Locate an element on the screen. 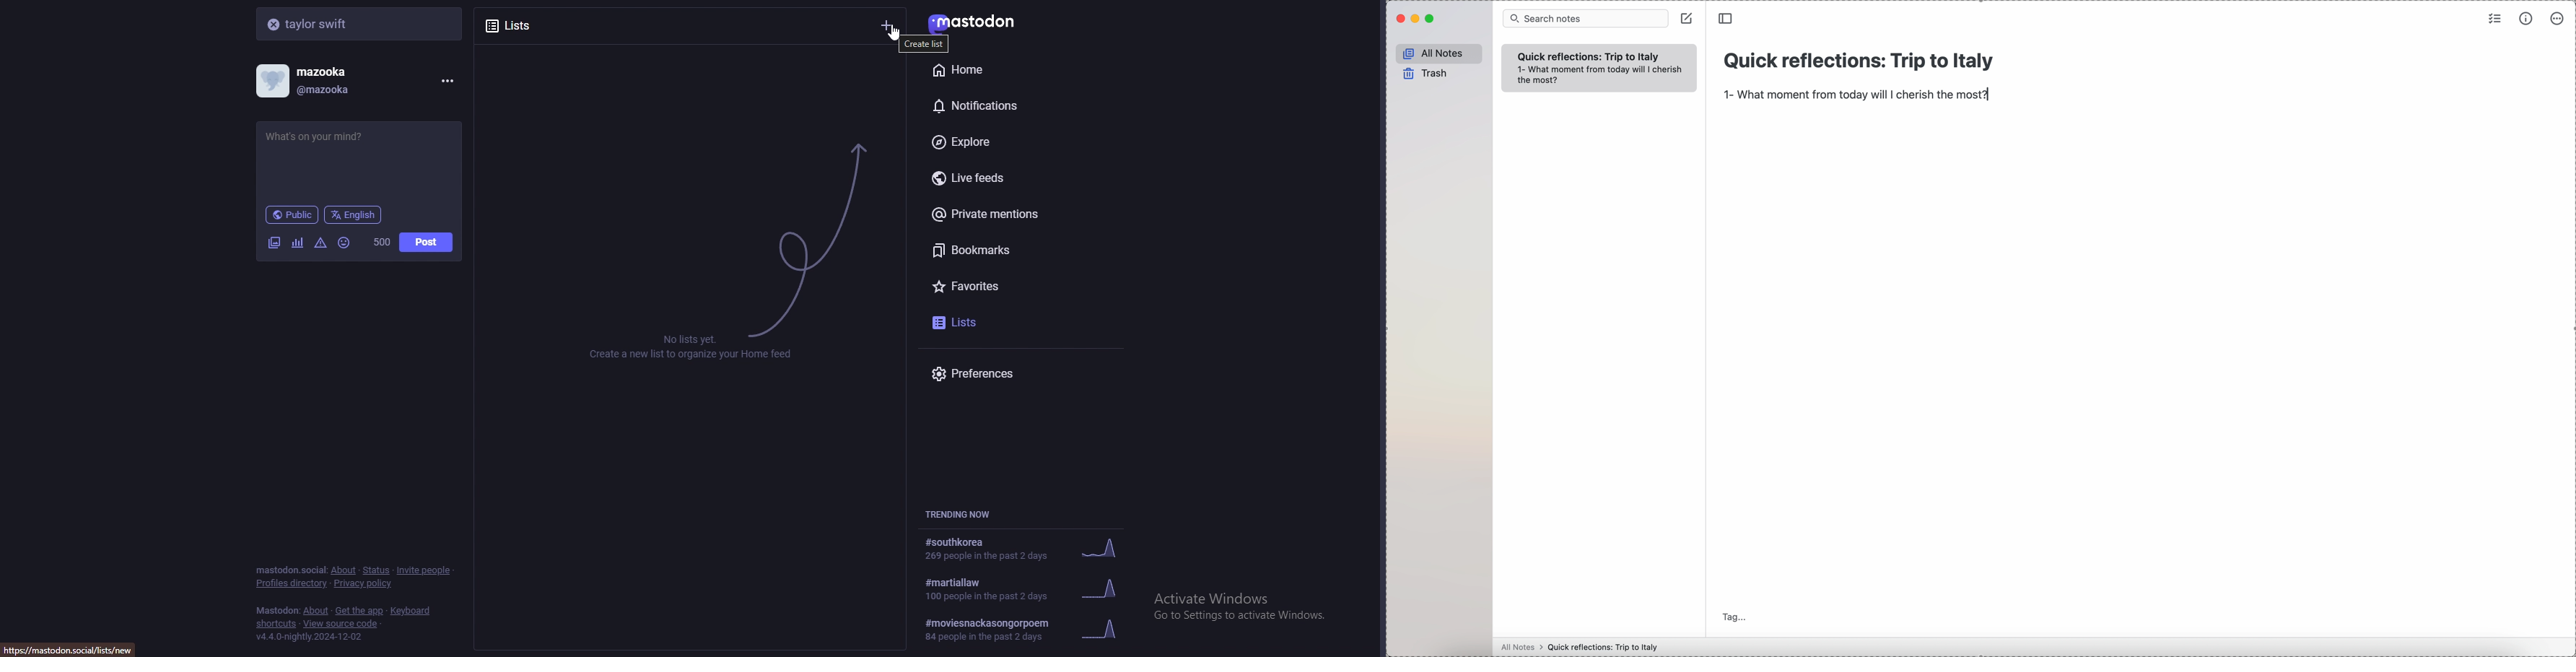  poll is located at coordinates (297, 243).